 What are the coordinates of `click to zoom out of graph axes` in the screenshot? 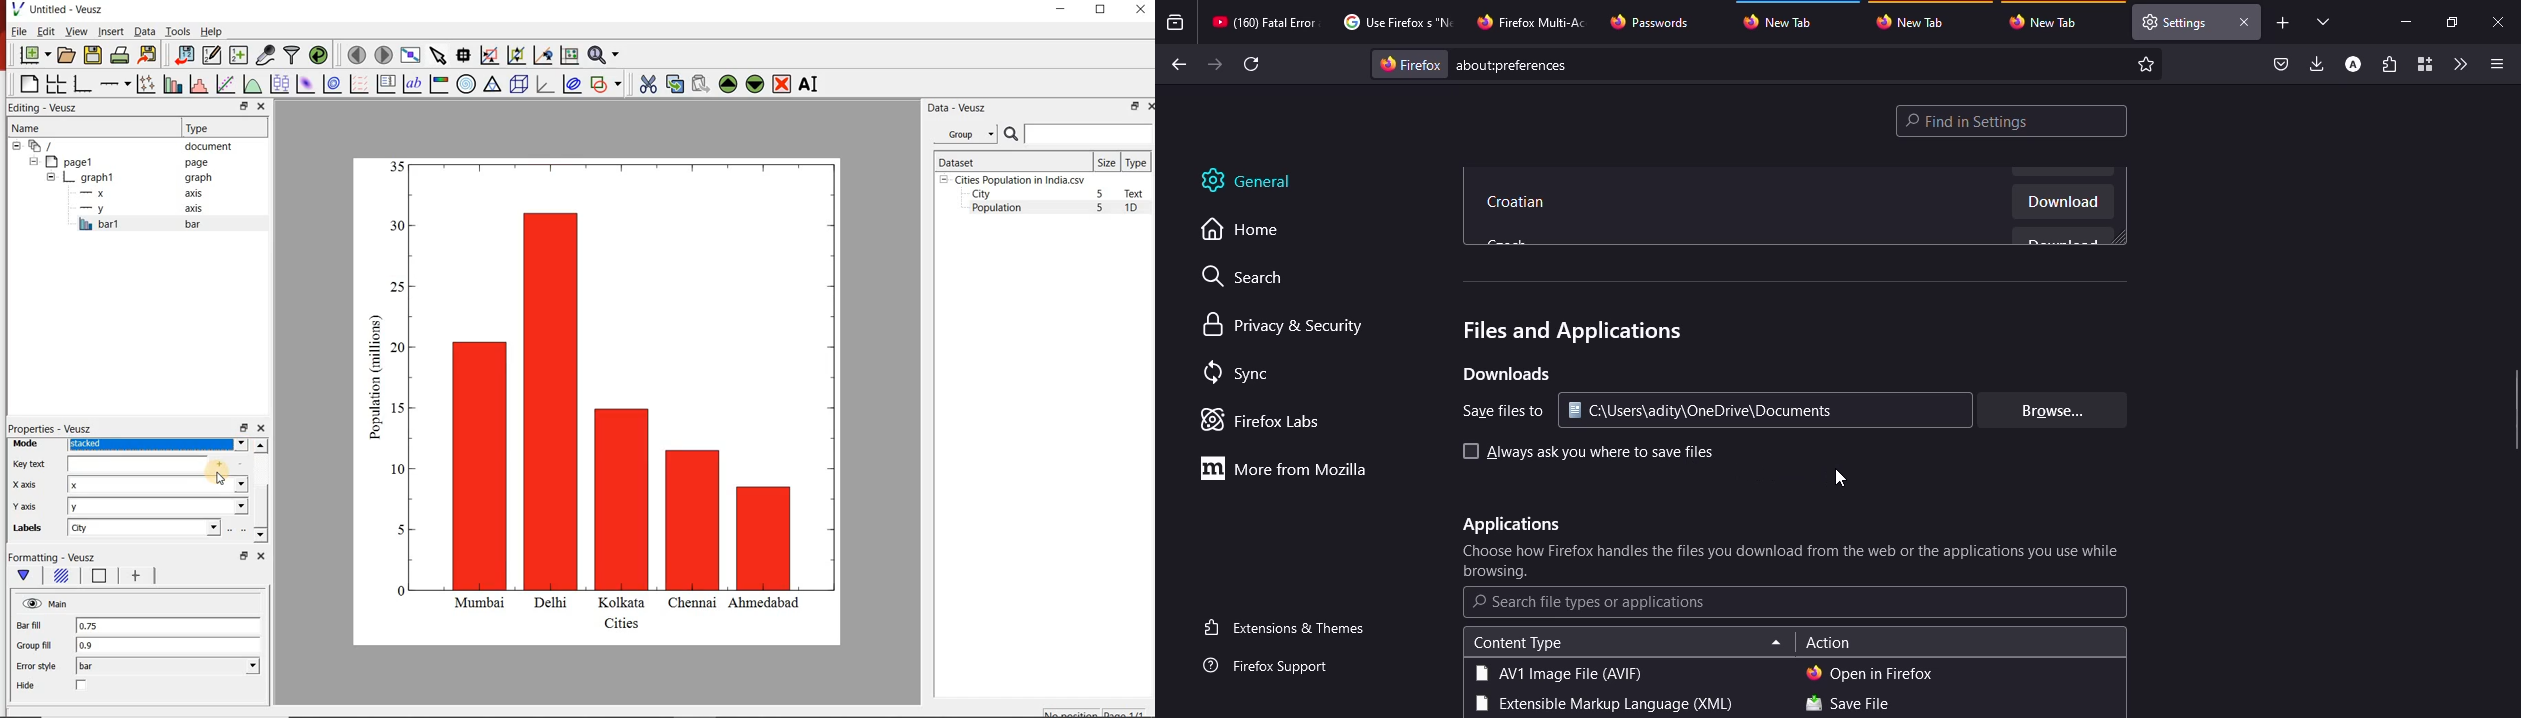 It's located at (514, 56).